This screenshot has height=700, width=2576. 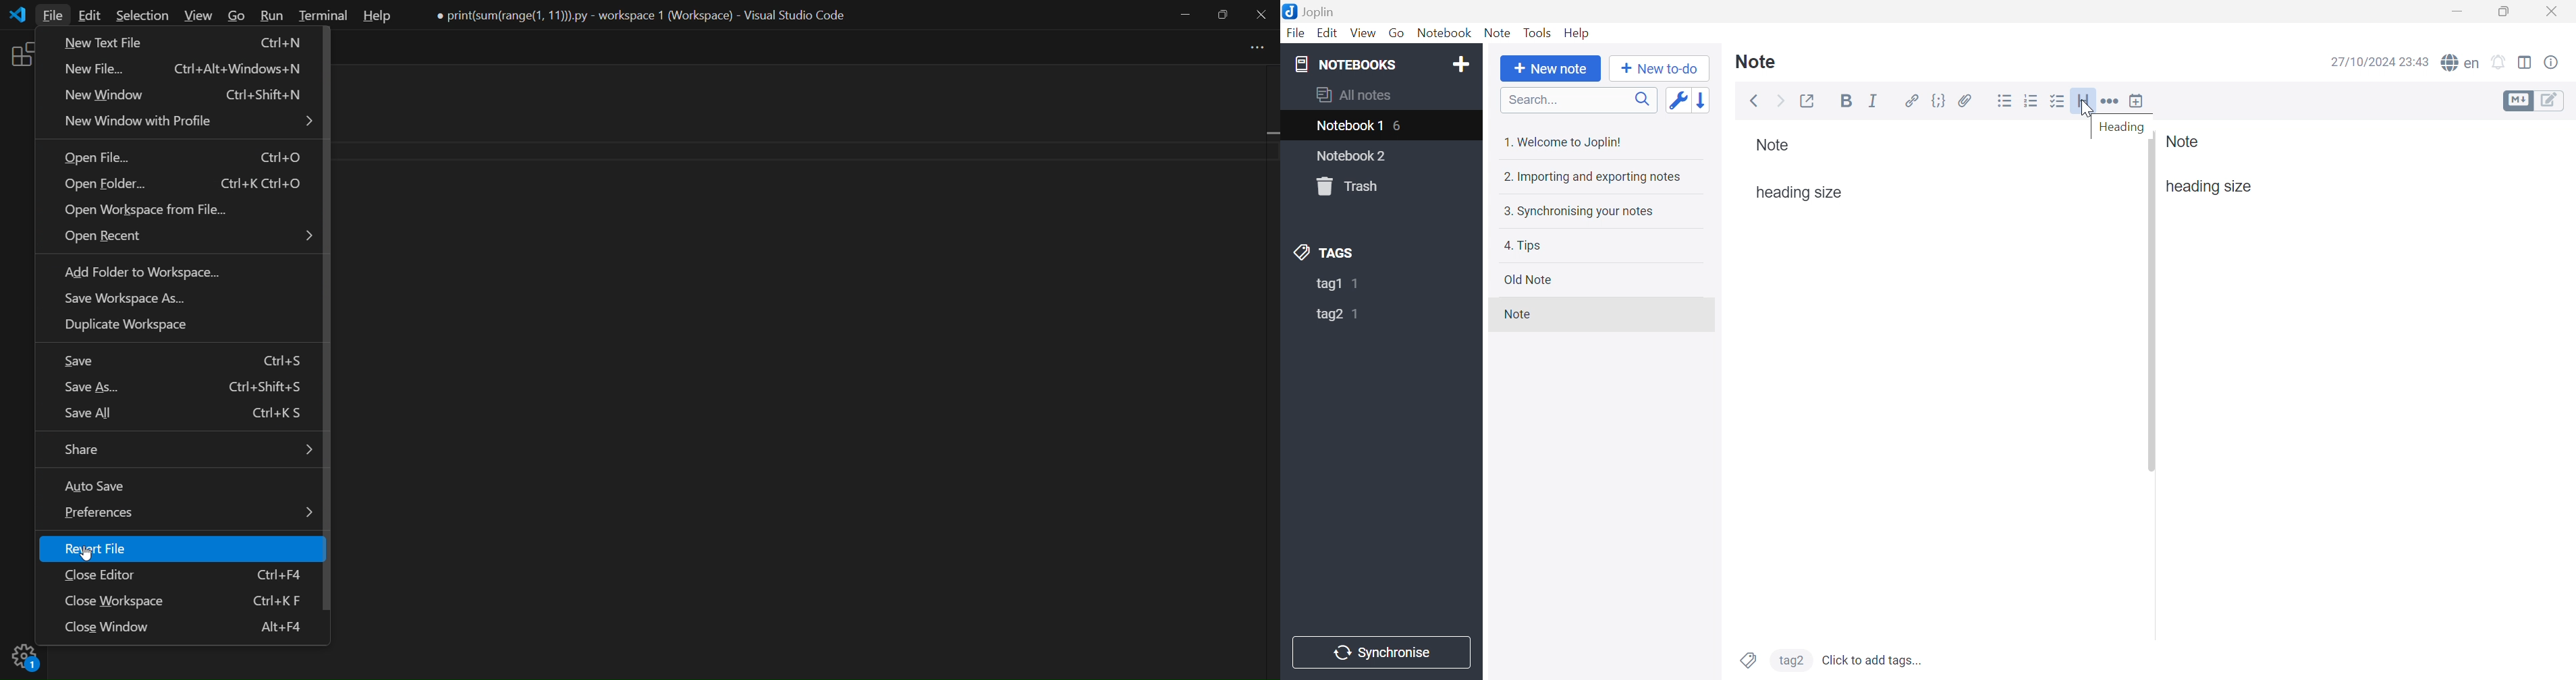 I want to click on View, so click(x=1363, y=32).